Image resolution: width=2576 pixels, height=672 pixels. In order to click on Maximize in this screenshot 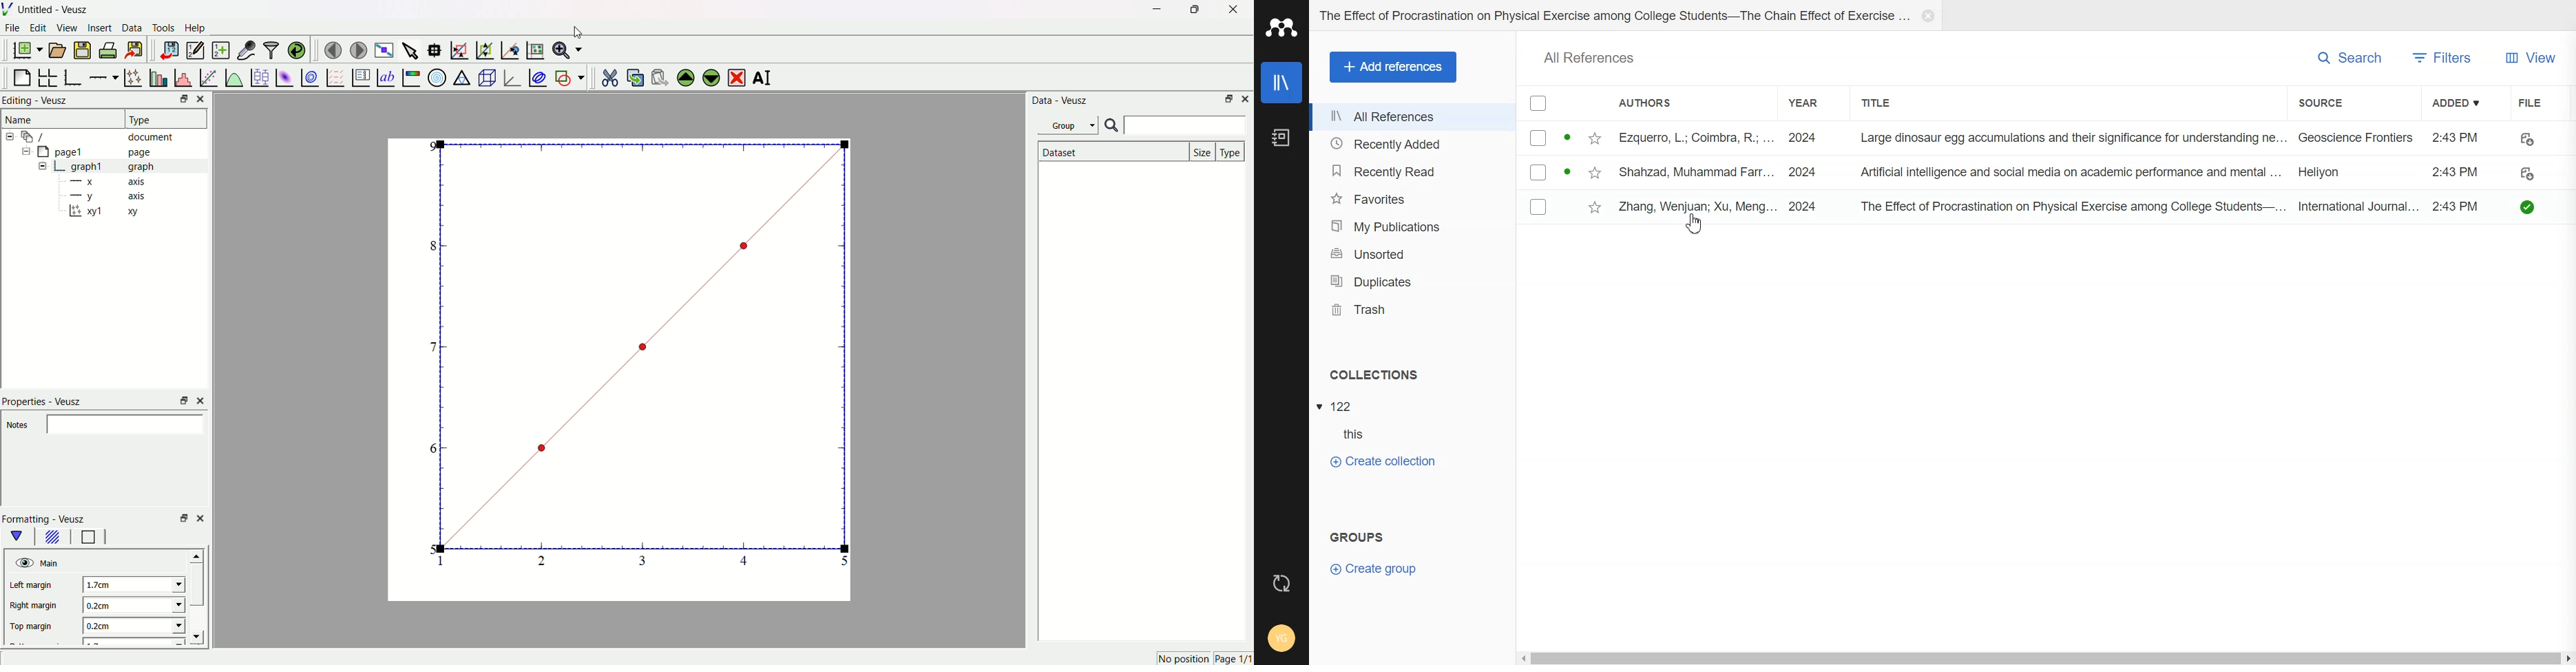, I will do `click(1192, 10)`.